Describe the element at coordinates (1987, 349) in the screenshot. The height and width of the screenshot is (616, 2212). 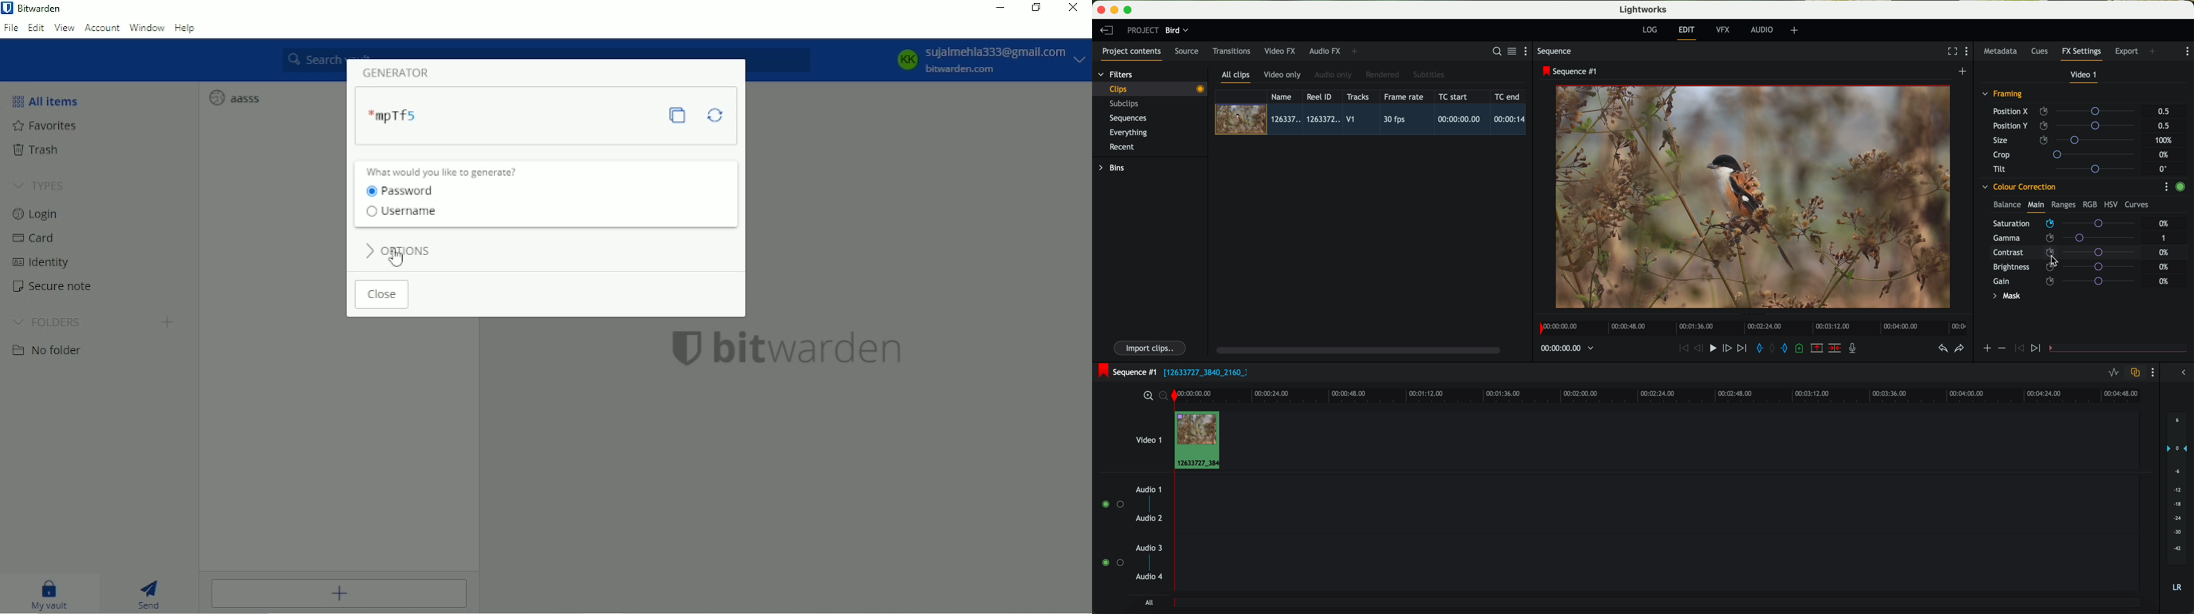
I see `icon` at that location.